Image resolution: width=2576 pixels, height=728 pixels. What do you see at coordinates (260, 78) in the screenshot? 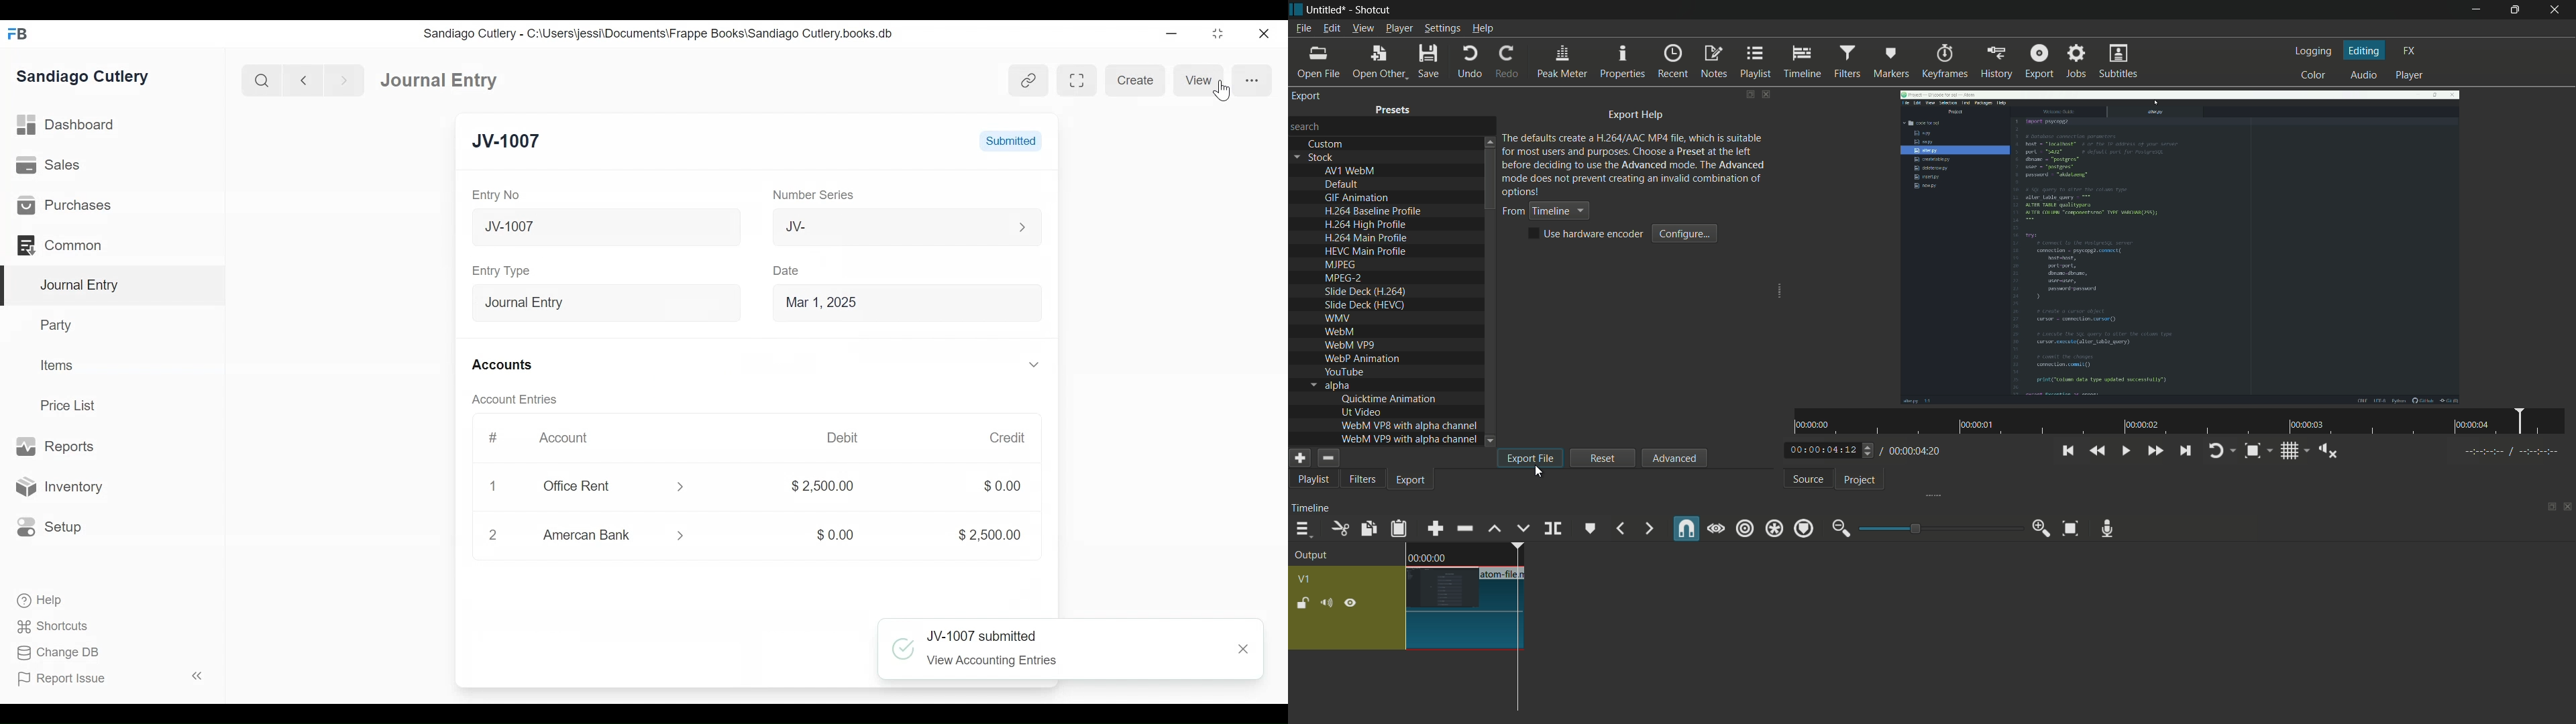
I see `search ` at bounding box center [260, 78].